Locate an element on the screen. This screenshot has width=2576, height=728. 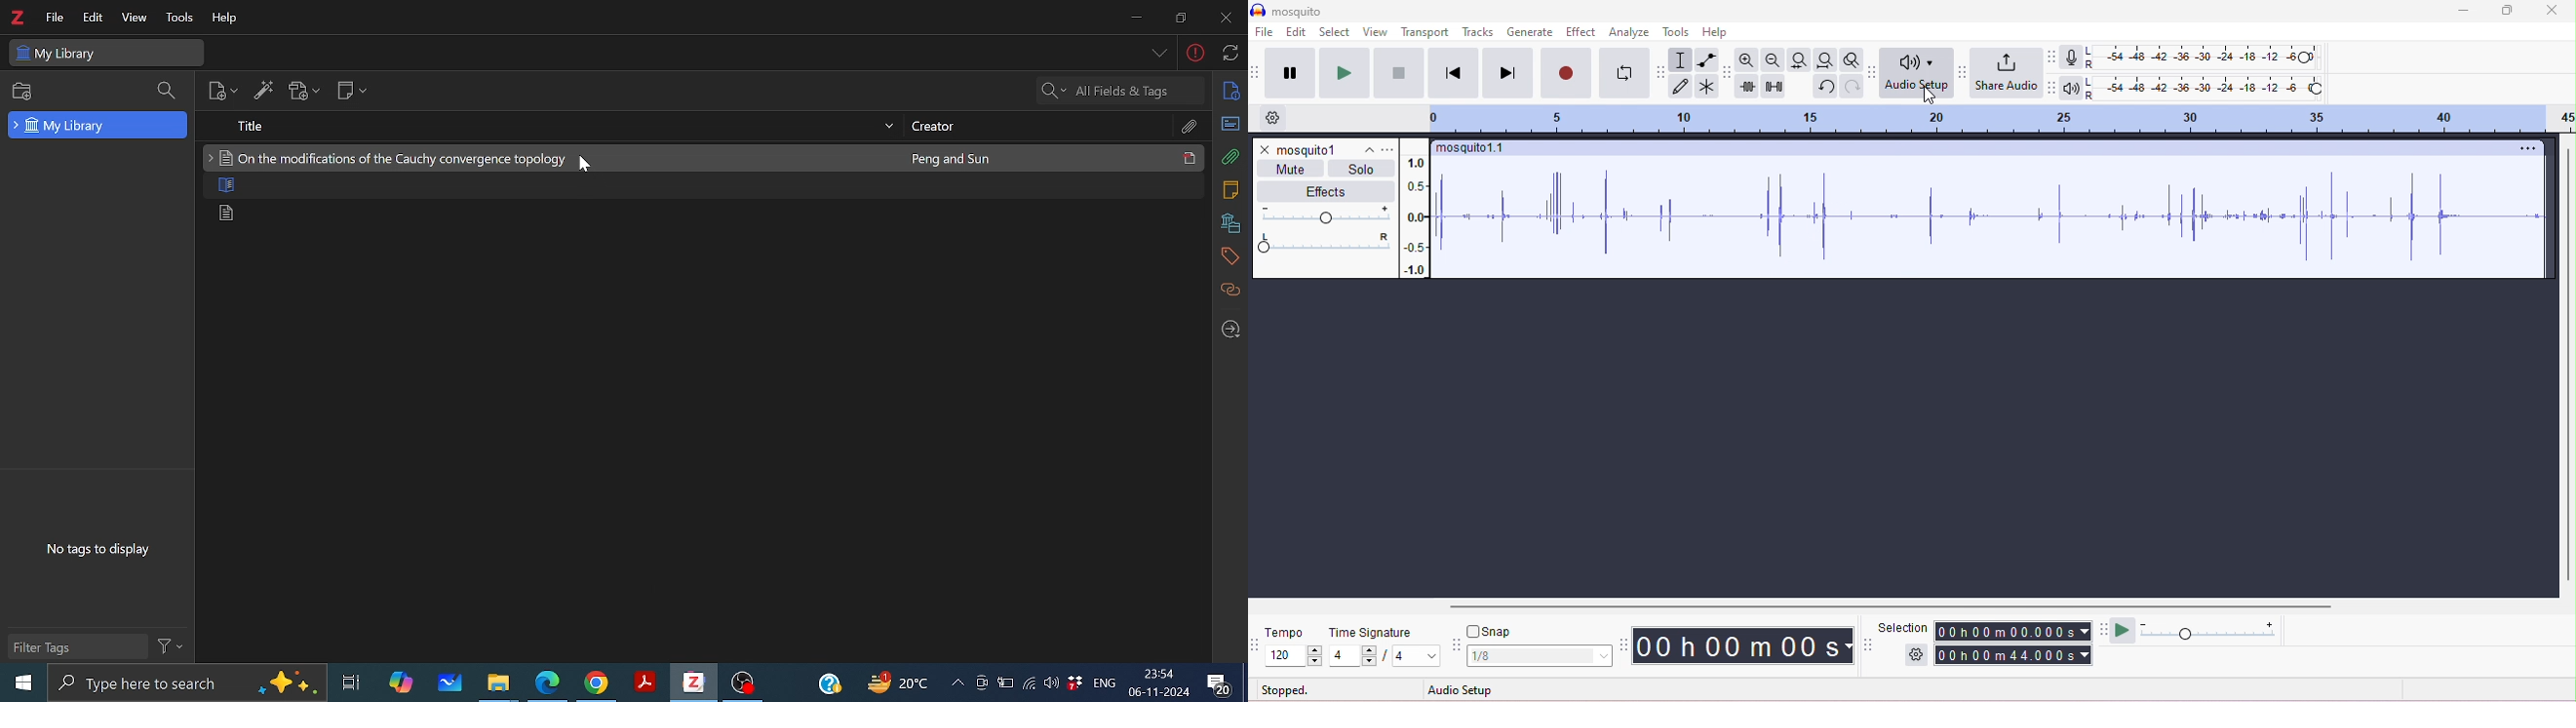
Info is located at coordinates (1231, 92).